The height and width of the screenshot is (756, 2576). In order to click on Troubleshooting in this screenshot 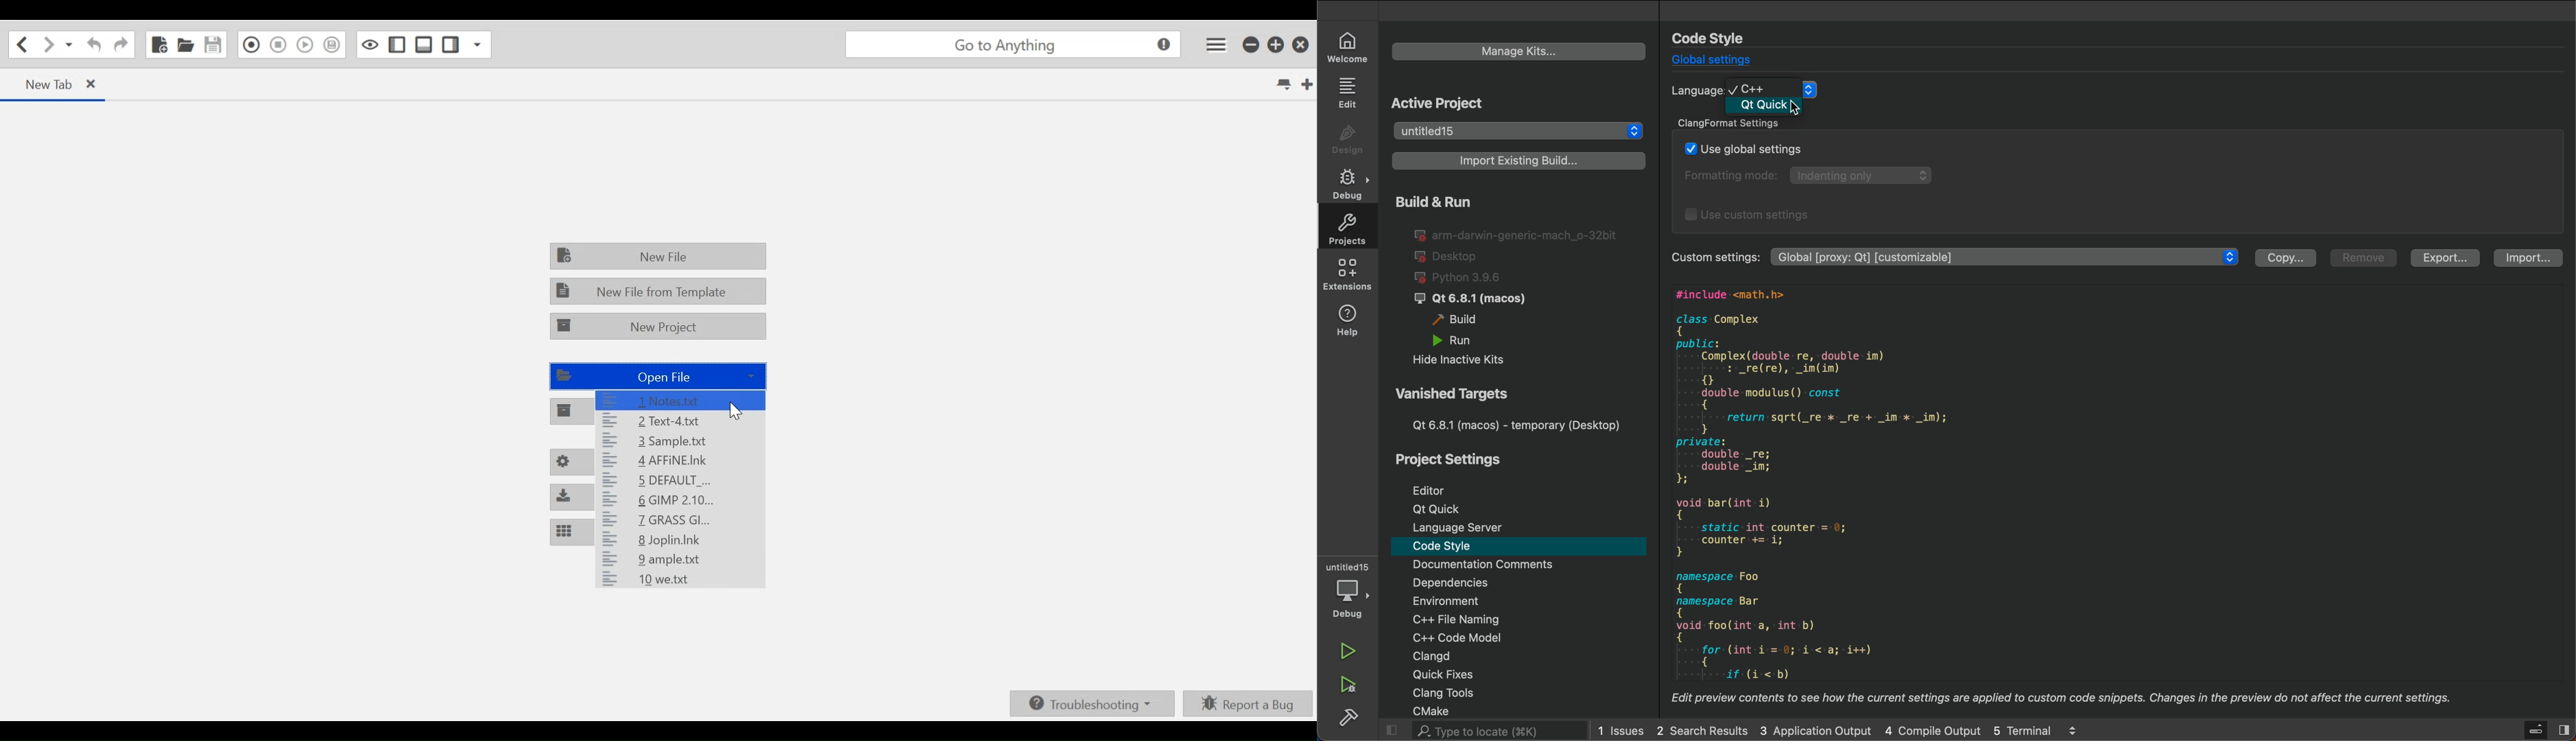, I will do `click(1093, 704)`.